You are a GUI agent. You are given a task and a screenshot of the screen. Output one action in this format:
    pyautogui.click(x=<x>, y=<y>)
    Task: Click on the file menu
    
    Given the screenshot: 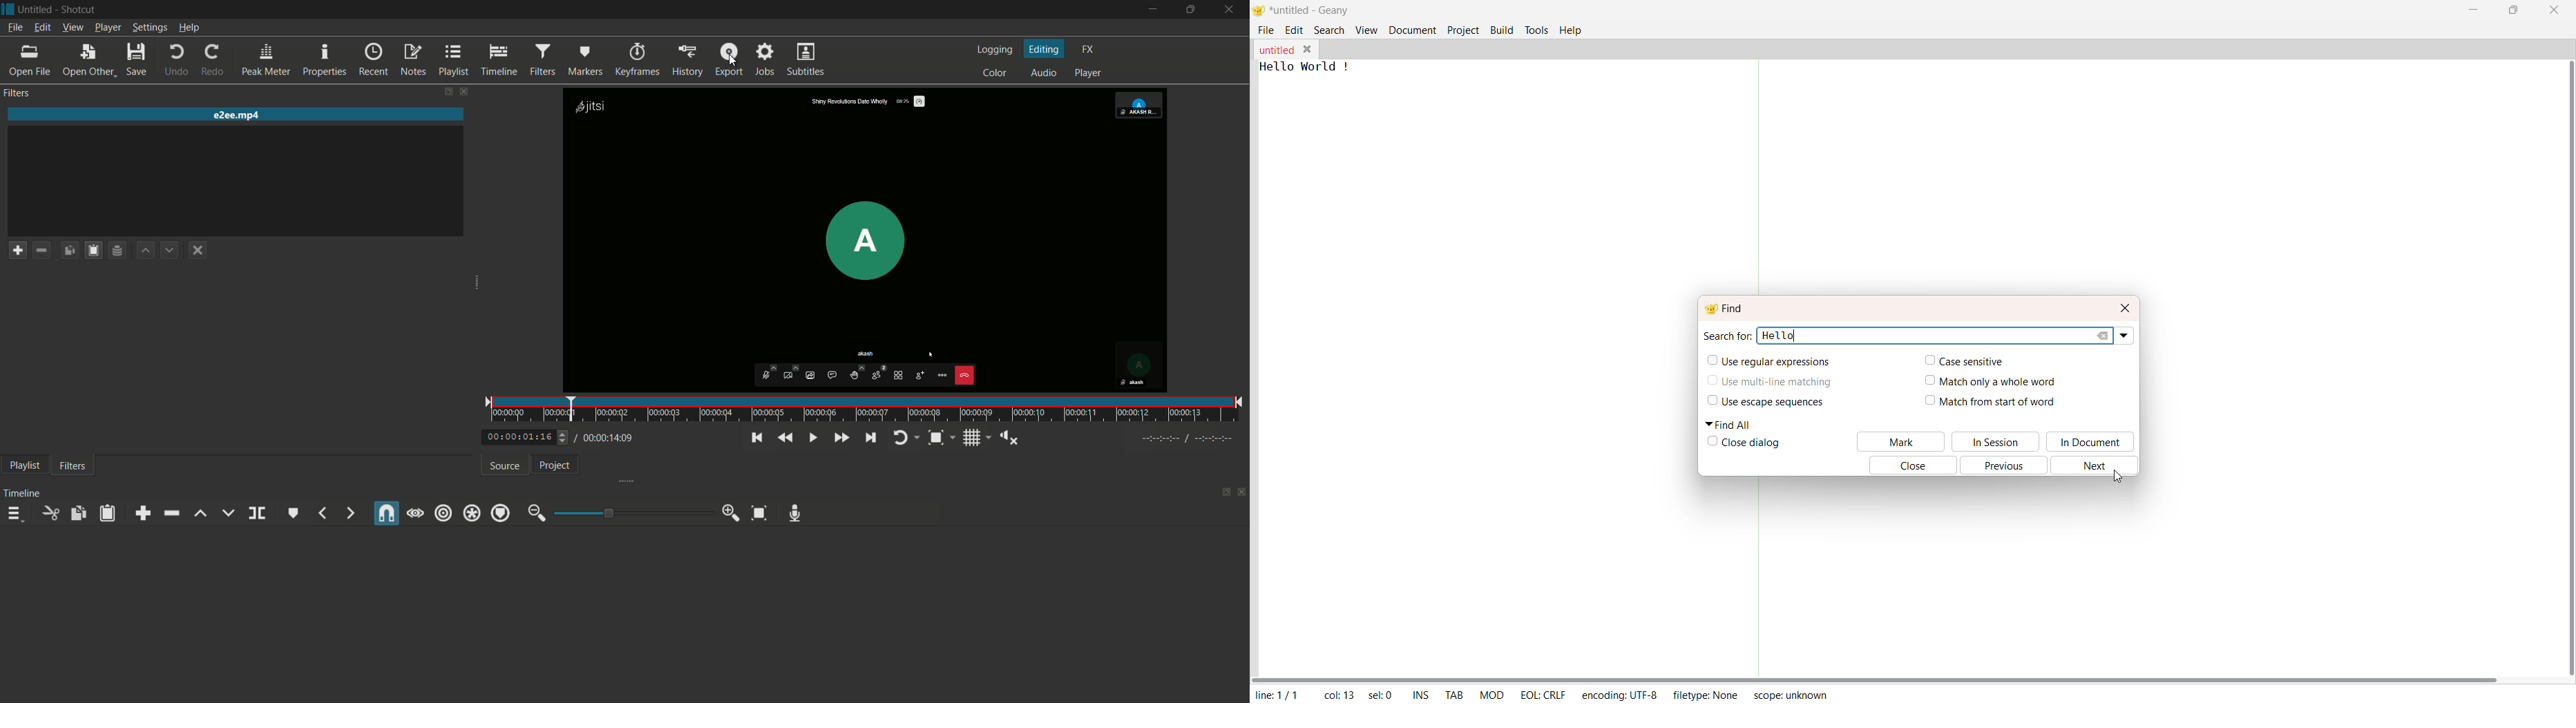 What is the action you would take?
    pyautogui.click(x=14, y=27)
    